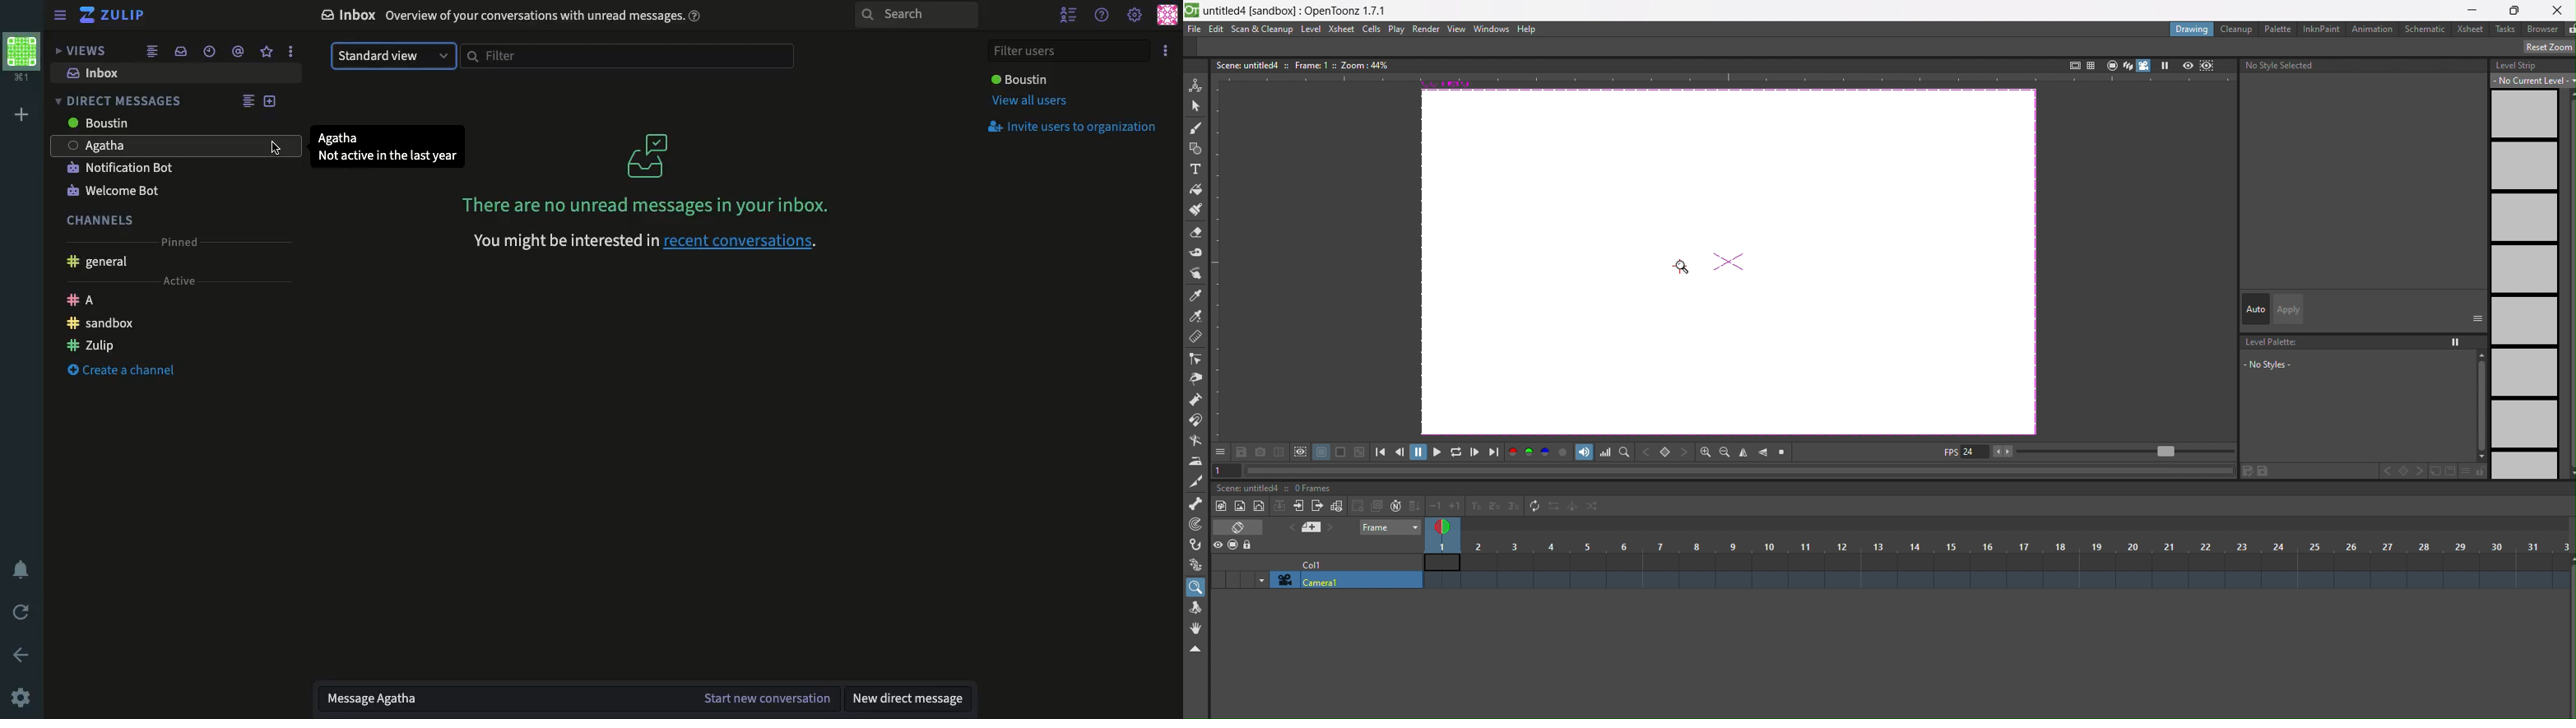 The image size is (2576, 728). Describe the element at coordinates (120, 166) in the screenshot. I see `Notification bot` at that location.